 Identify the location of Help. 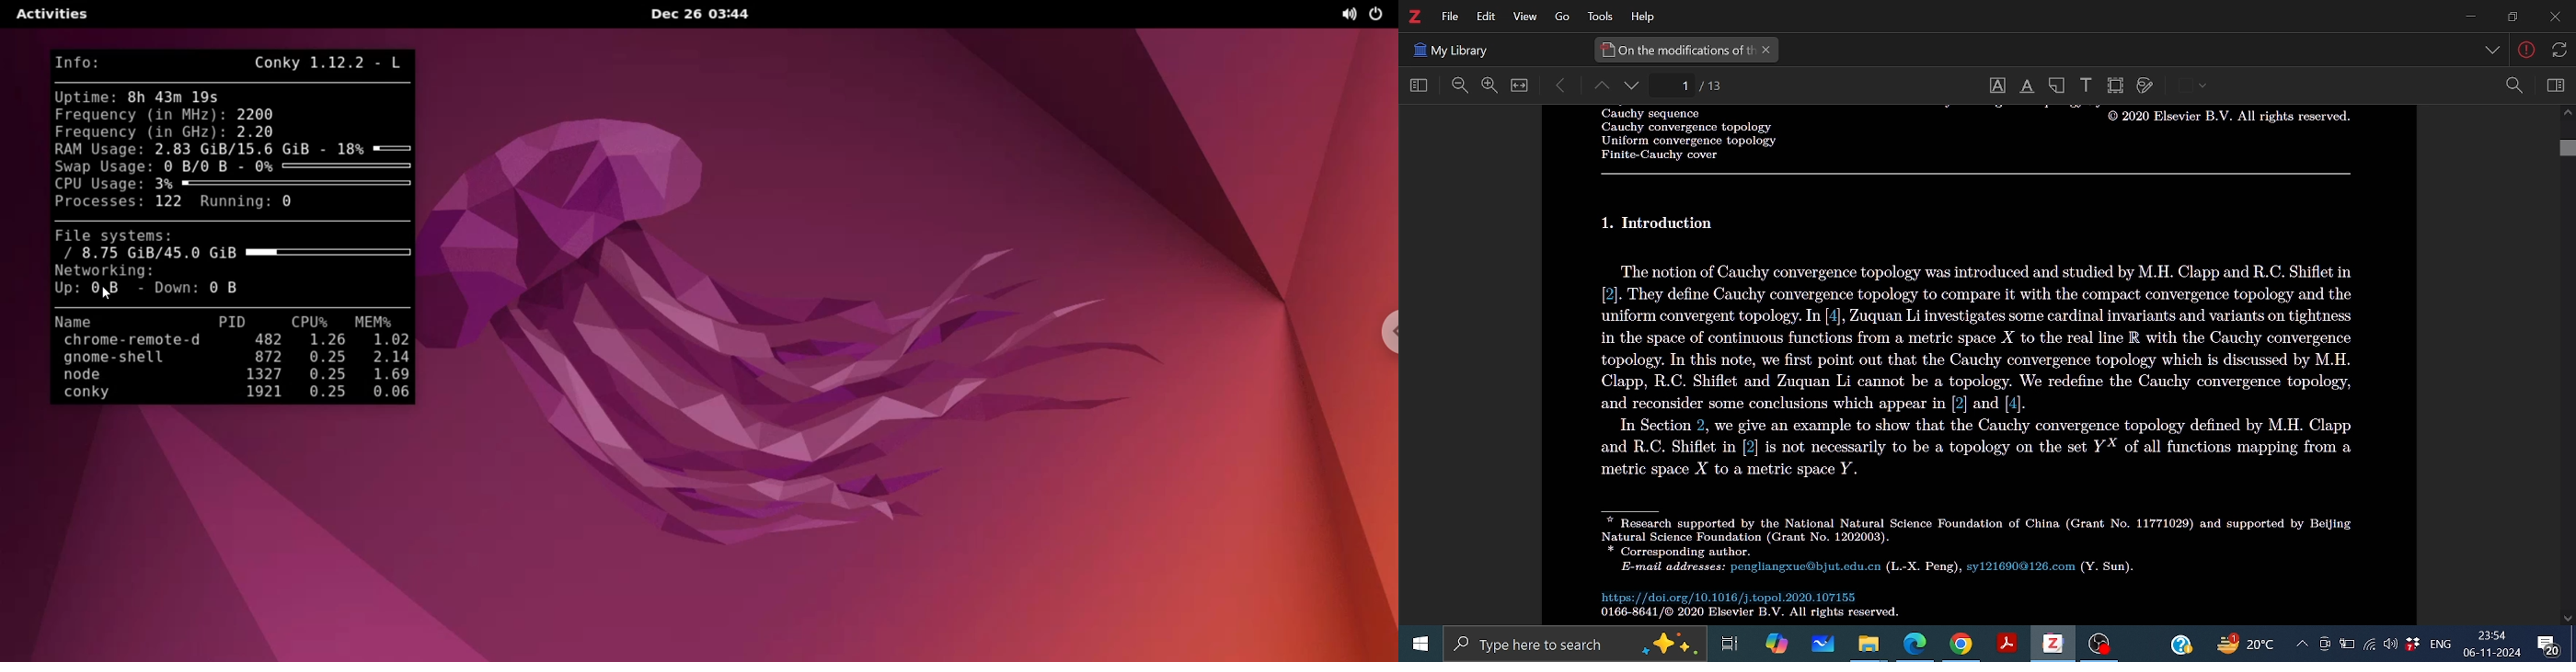
(2180, 643).